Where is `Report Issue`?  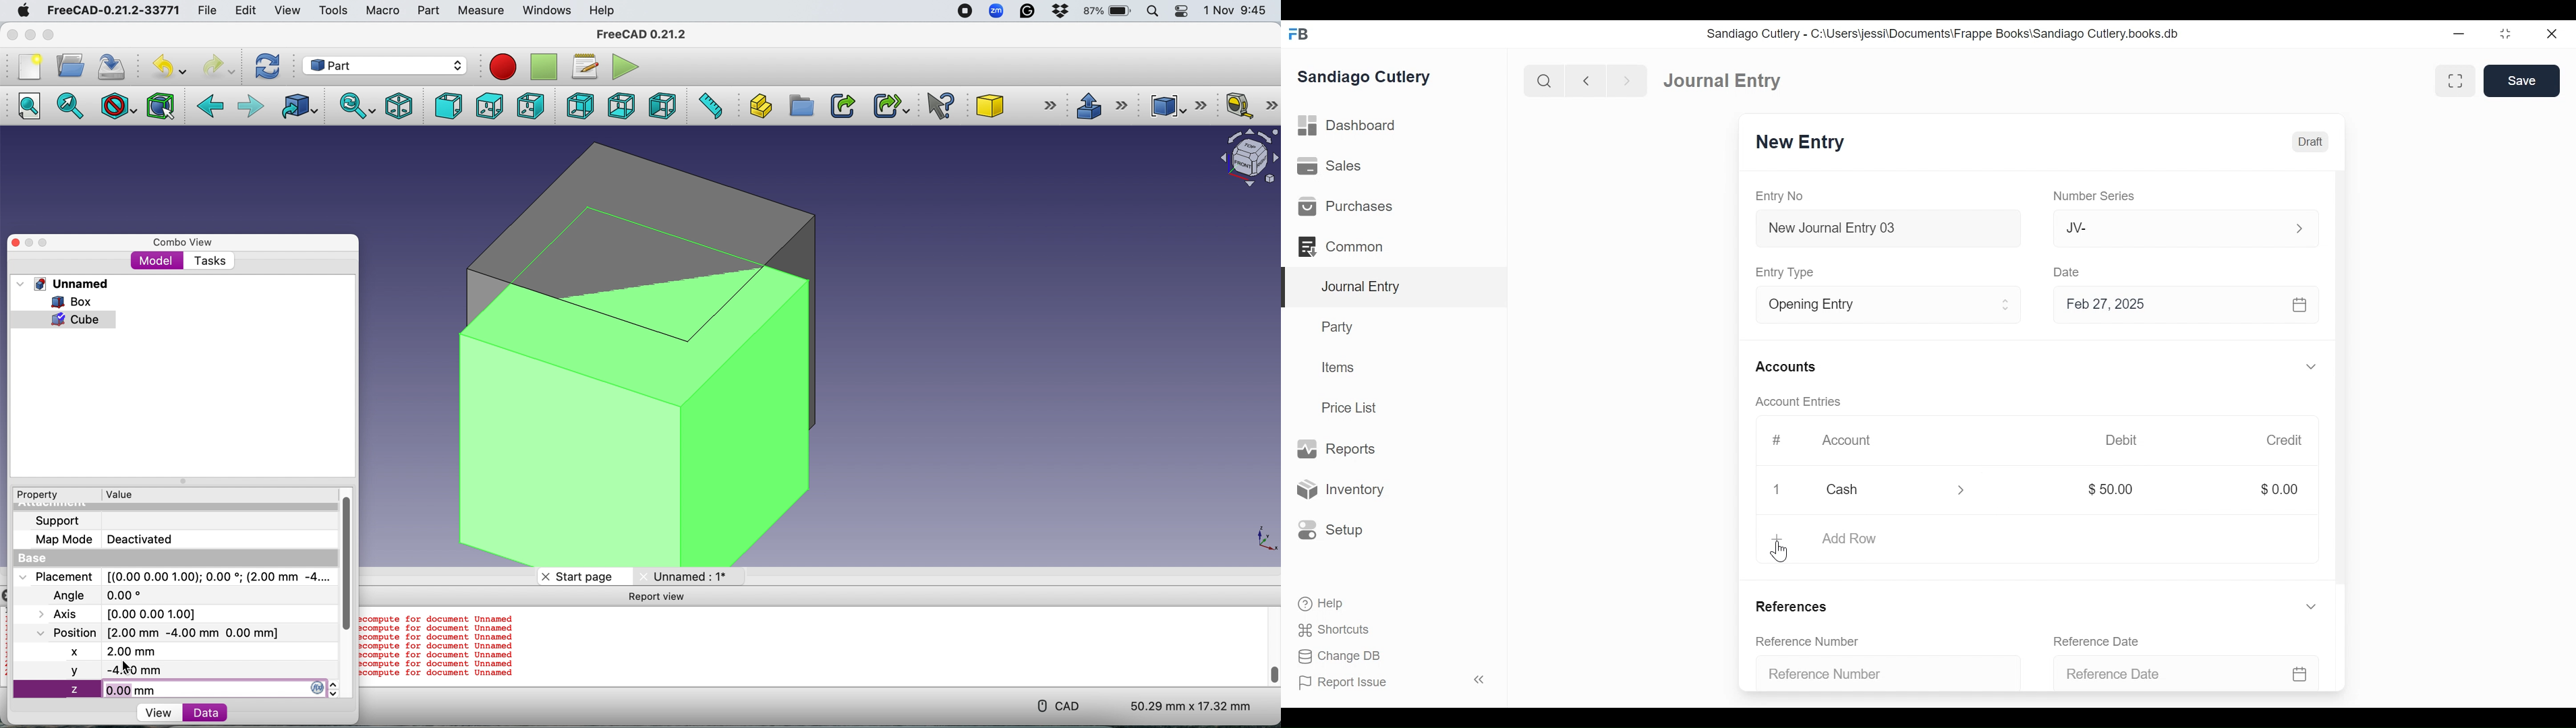
Report Issue is located at coordinates (1344, 683).